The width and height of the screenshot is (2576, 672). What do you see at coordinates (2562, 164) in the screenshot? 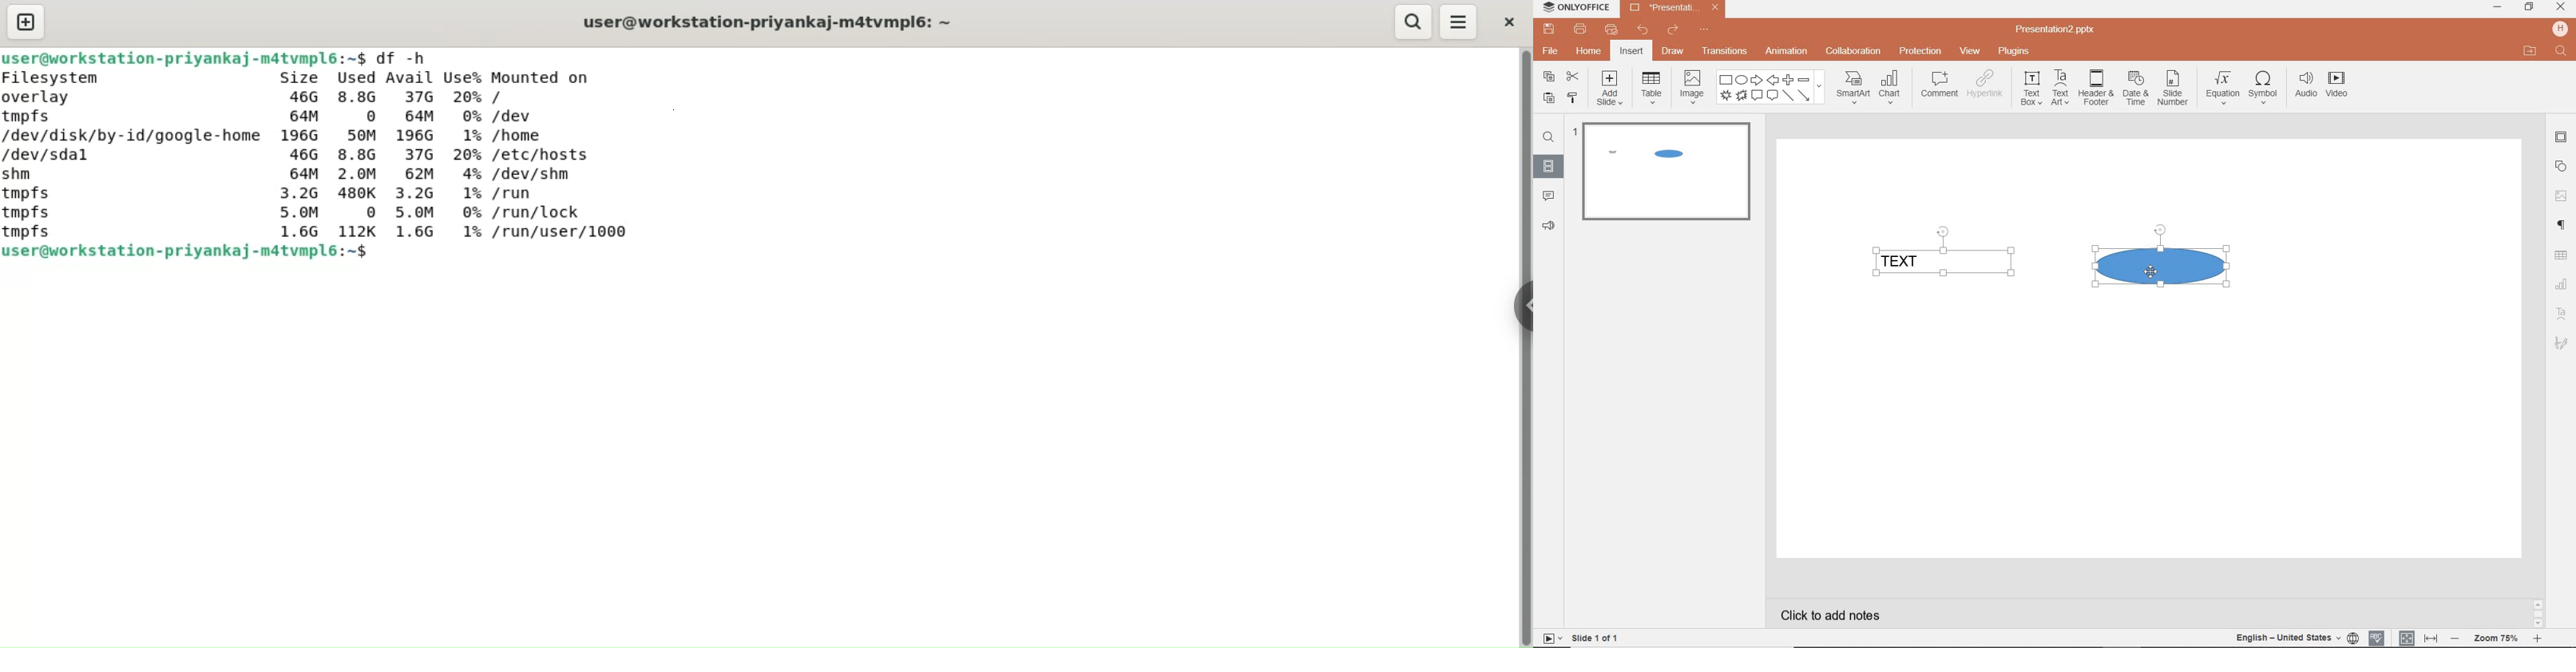
I see `SHAPE SETTINGS` at bounding box center [2562, 164].